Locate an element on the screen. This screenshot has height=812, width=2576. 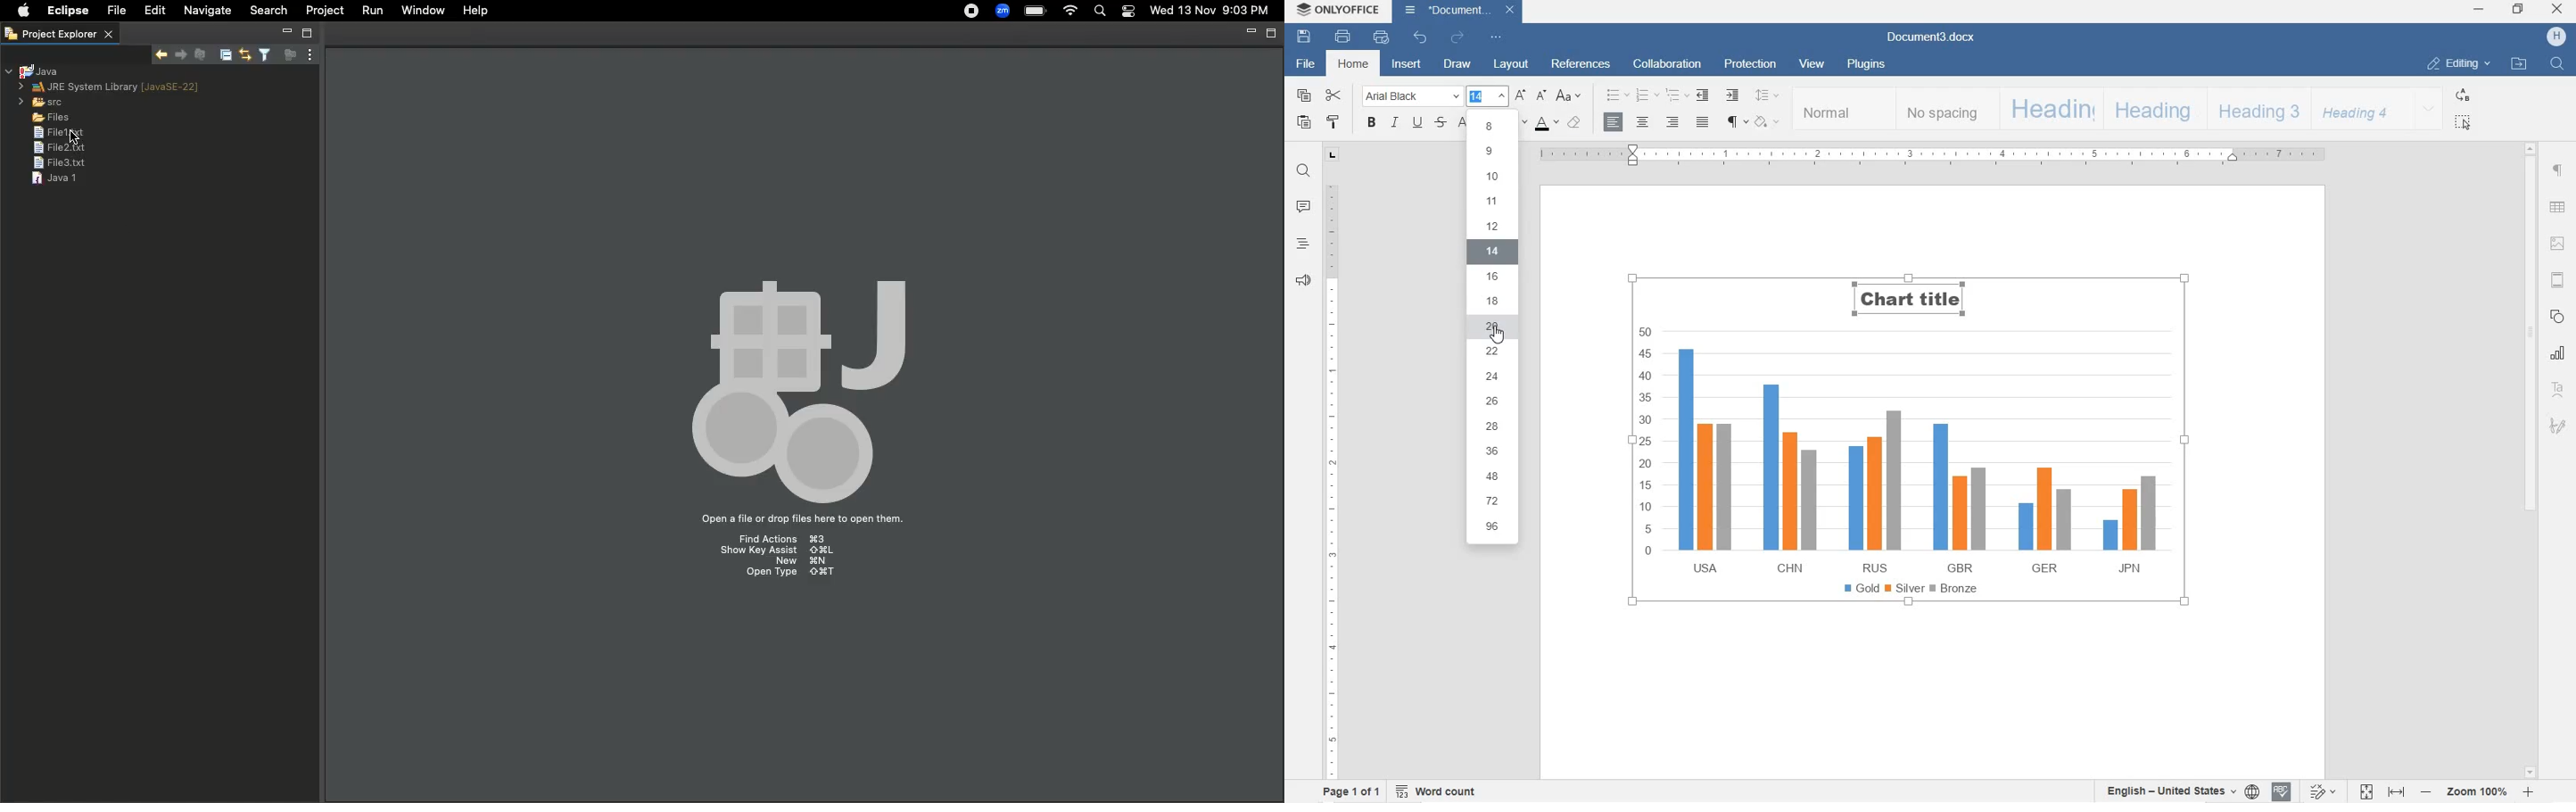
Recording is located at coordinates (967, 13).